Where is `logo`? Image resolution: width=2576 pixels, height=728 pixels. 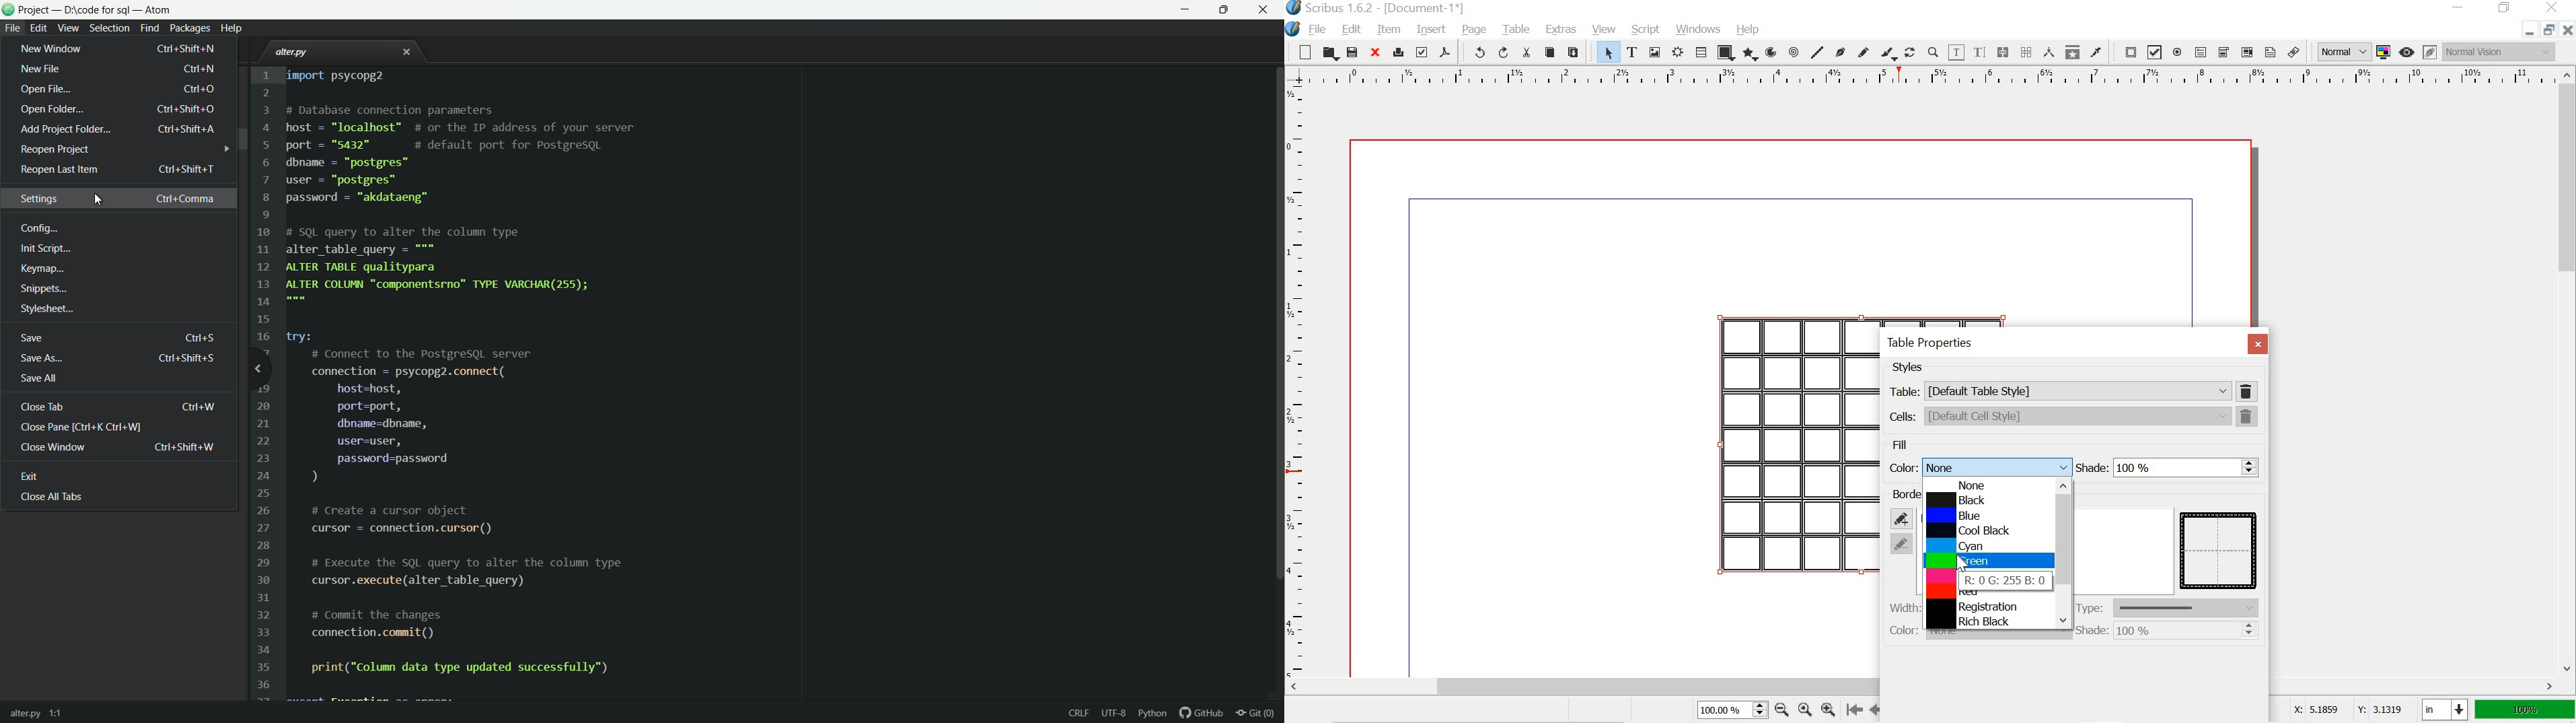
logo is located at coordinates (8, 11).